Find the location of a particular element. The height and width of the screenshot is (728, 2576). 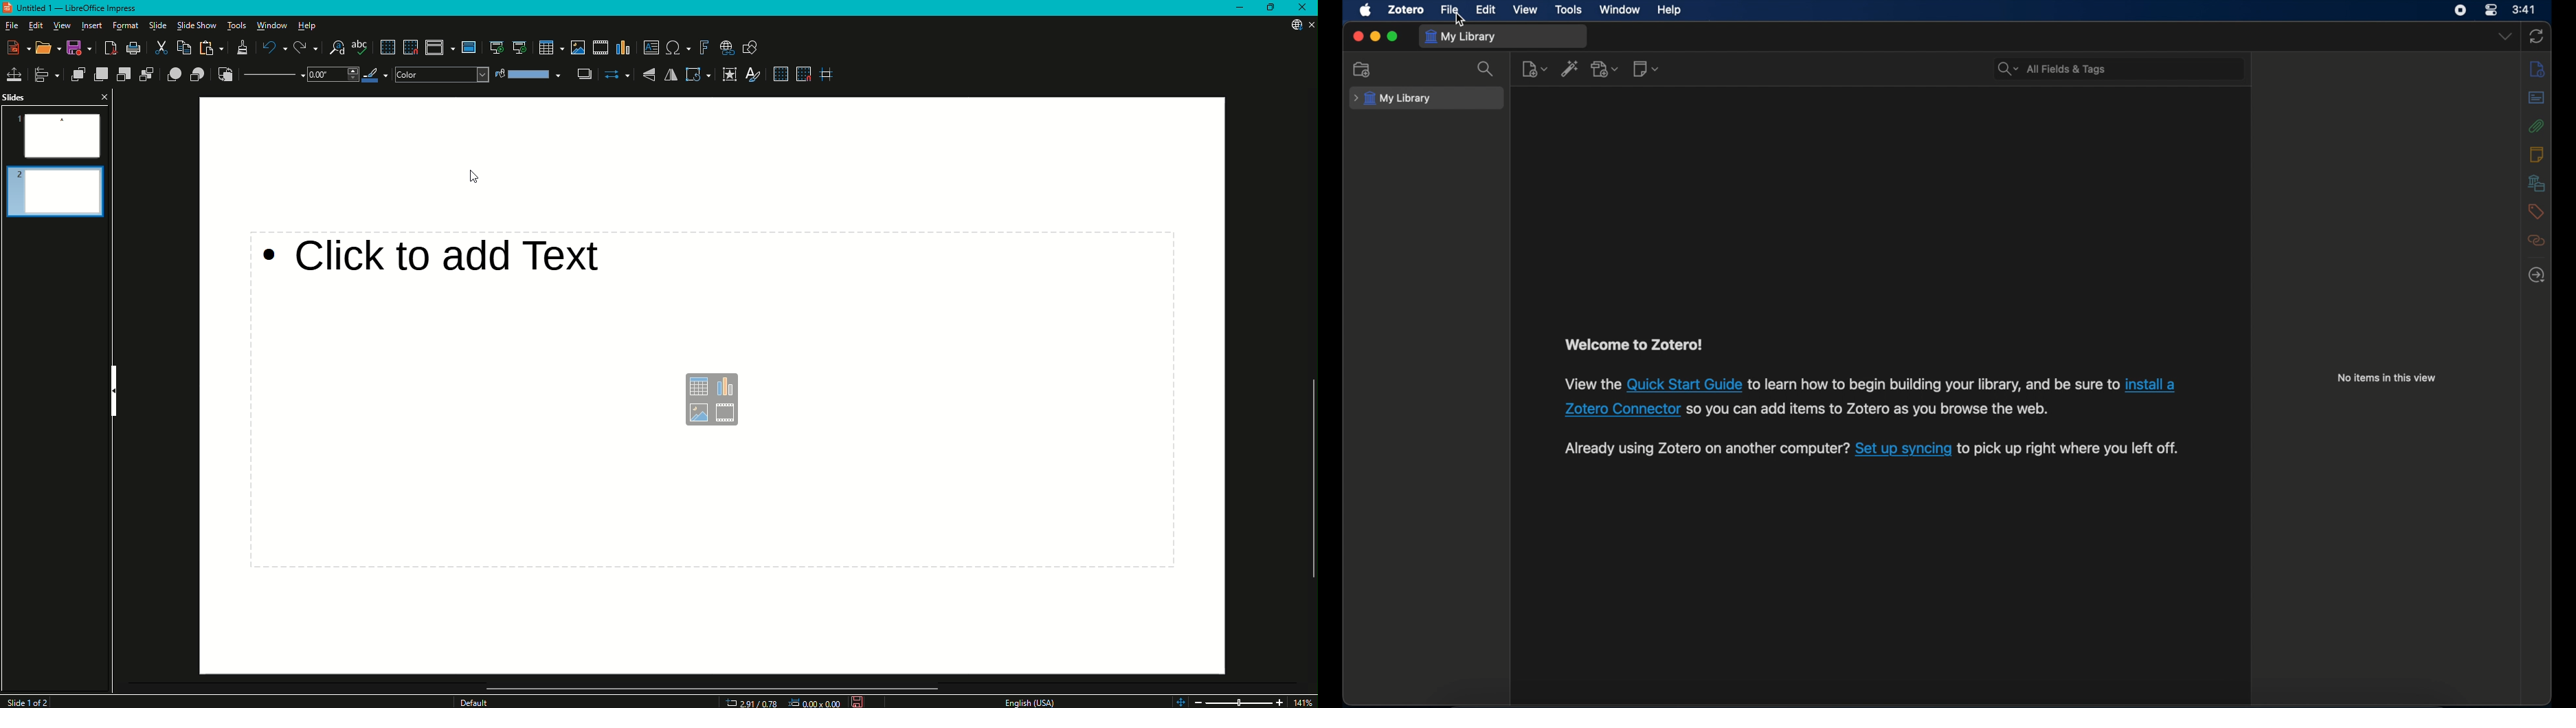

no items in this view is located at coordinates (2390, 378).